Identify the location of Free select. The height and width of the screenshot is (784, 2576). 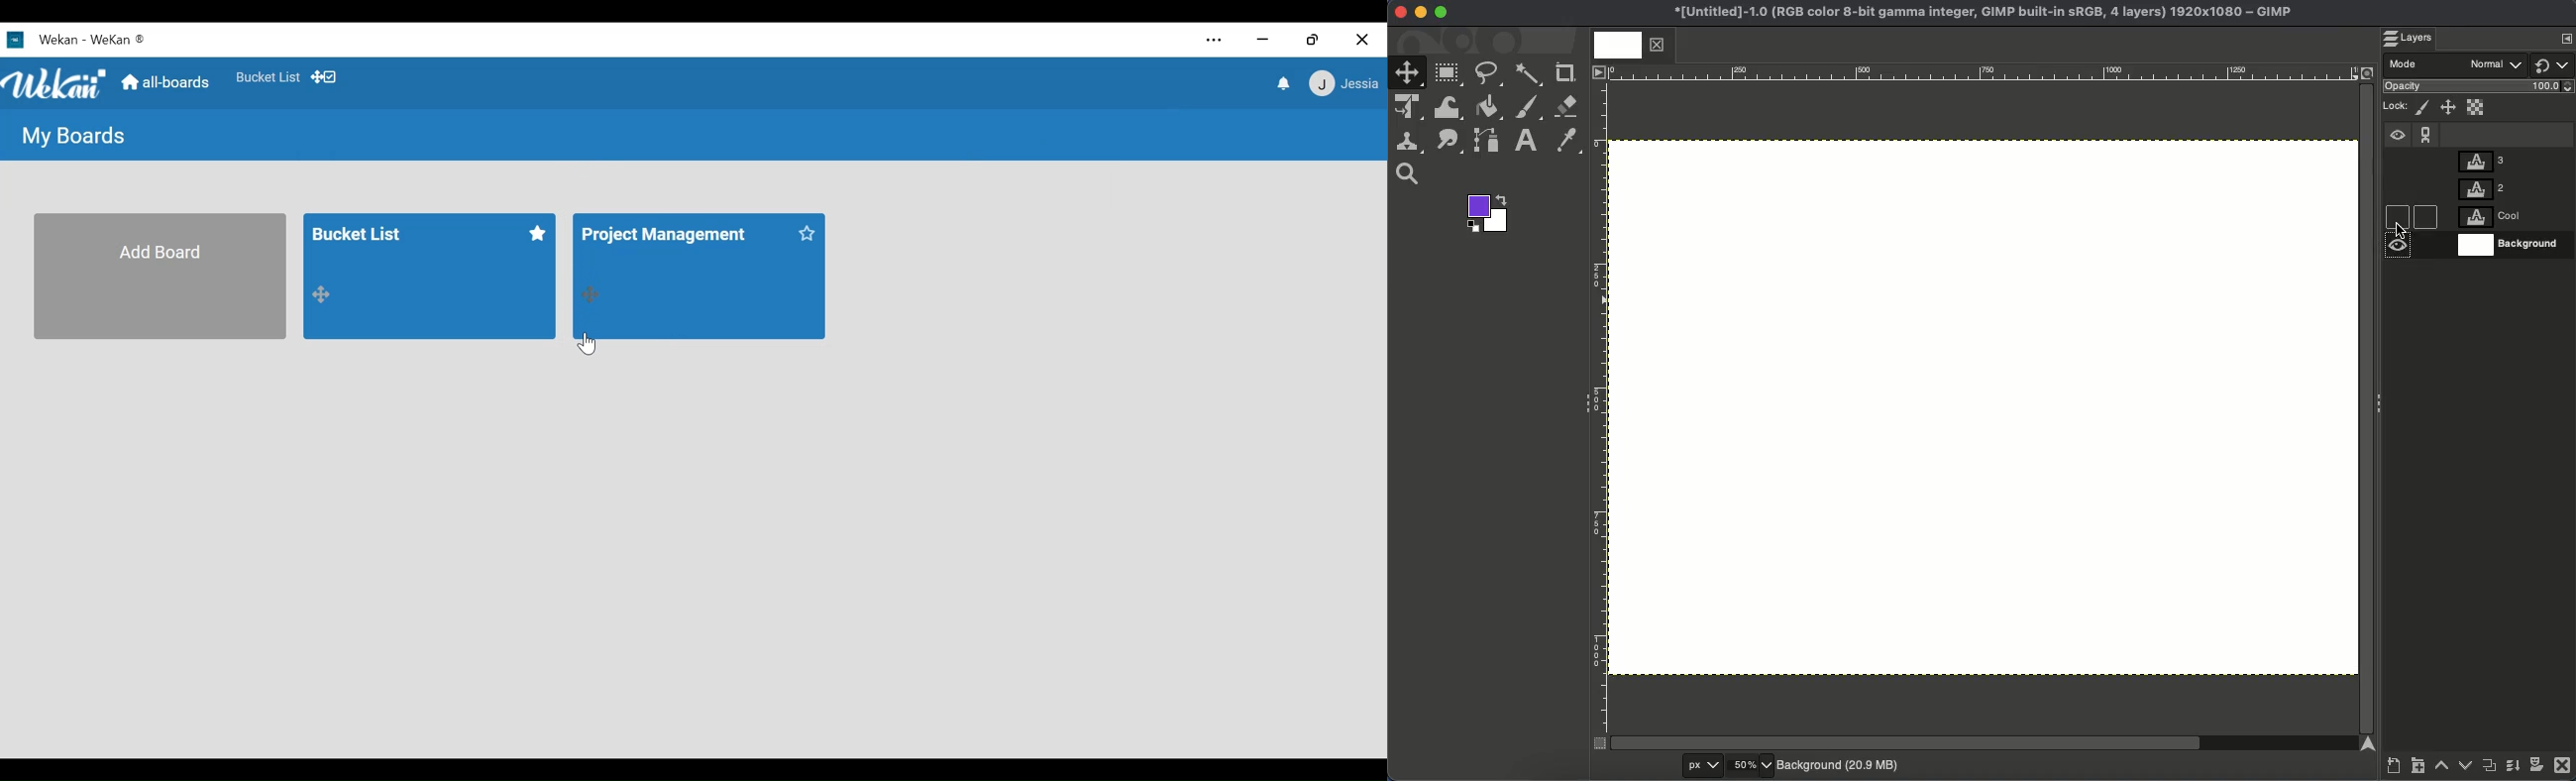
(1492, 73).